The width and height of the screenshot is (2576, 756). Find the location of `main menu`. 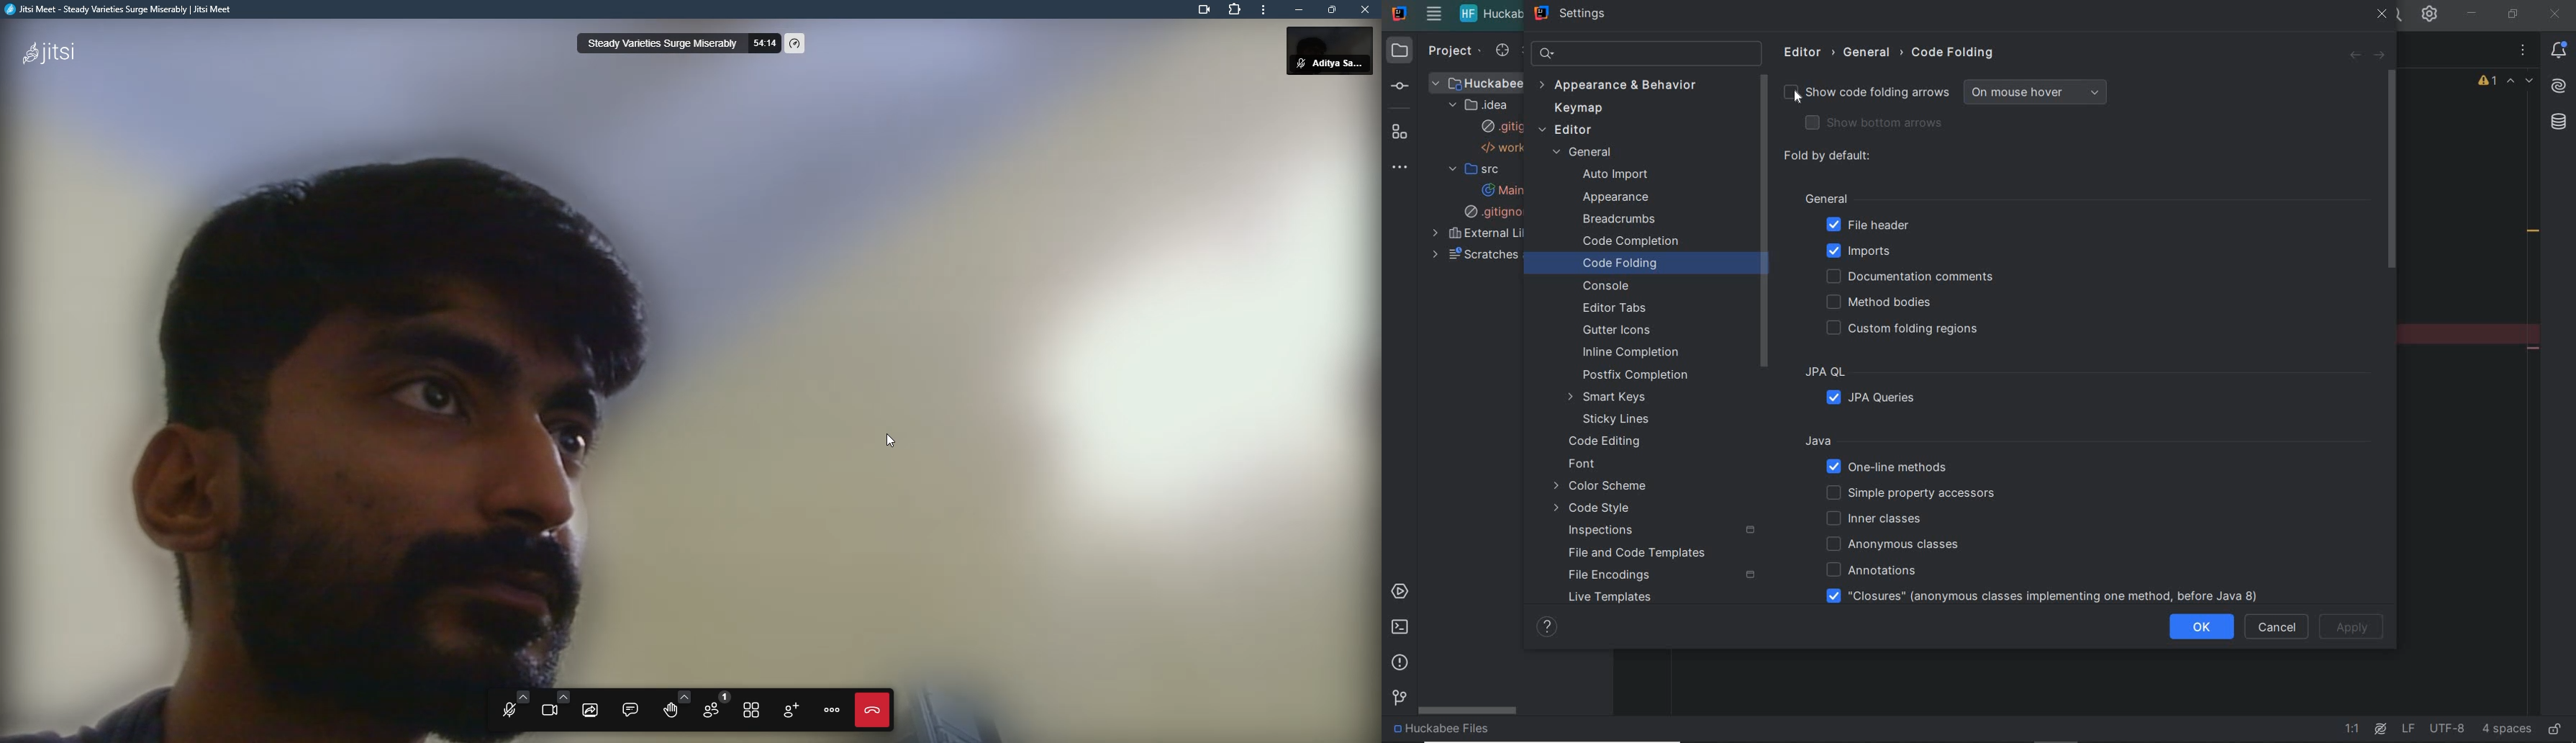

main menu is located at coordinates (1433, 16).